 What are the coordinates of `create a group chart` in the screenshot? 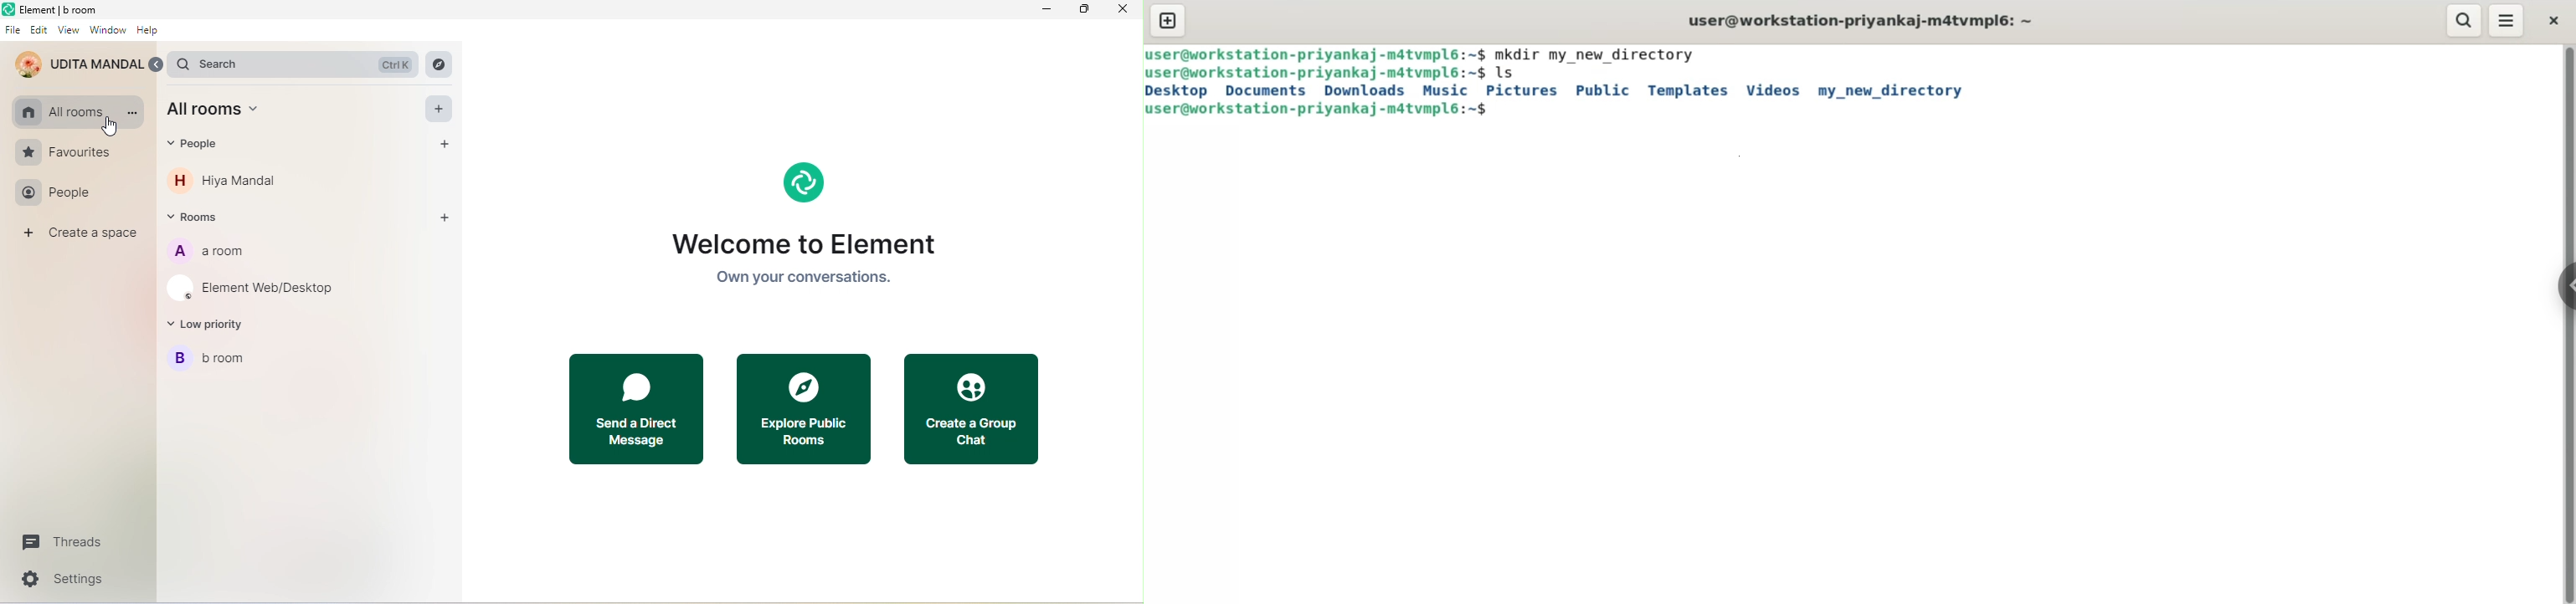 It's located at (974, 412).